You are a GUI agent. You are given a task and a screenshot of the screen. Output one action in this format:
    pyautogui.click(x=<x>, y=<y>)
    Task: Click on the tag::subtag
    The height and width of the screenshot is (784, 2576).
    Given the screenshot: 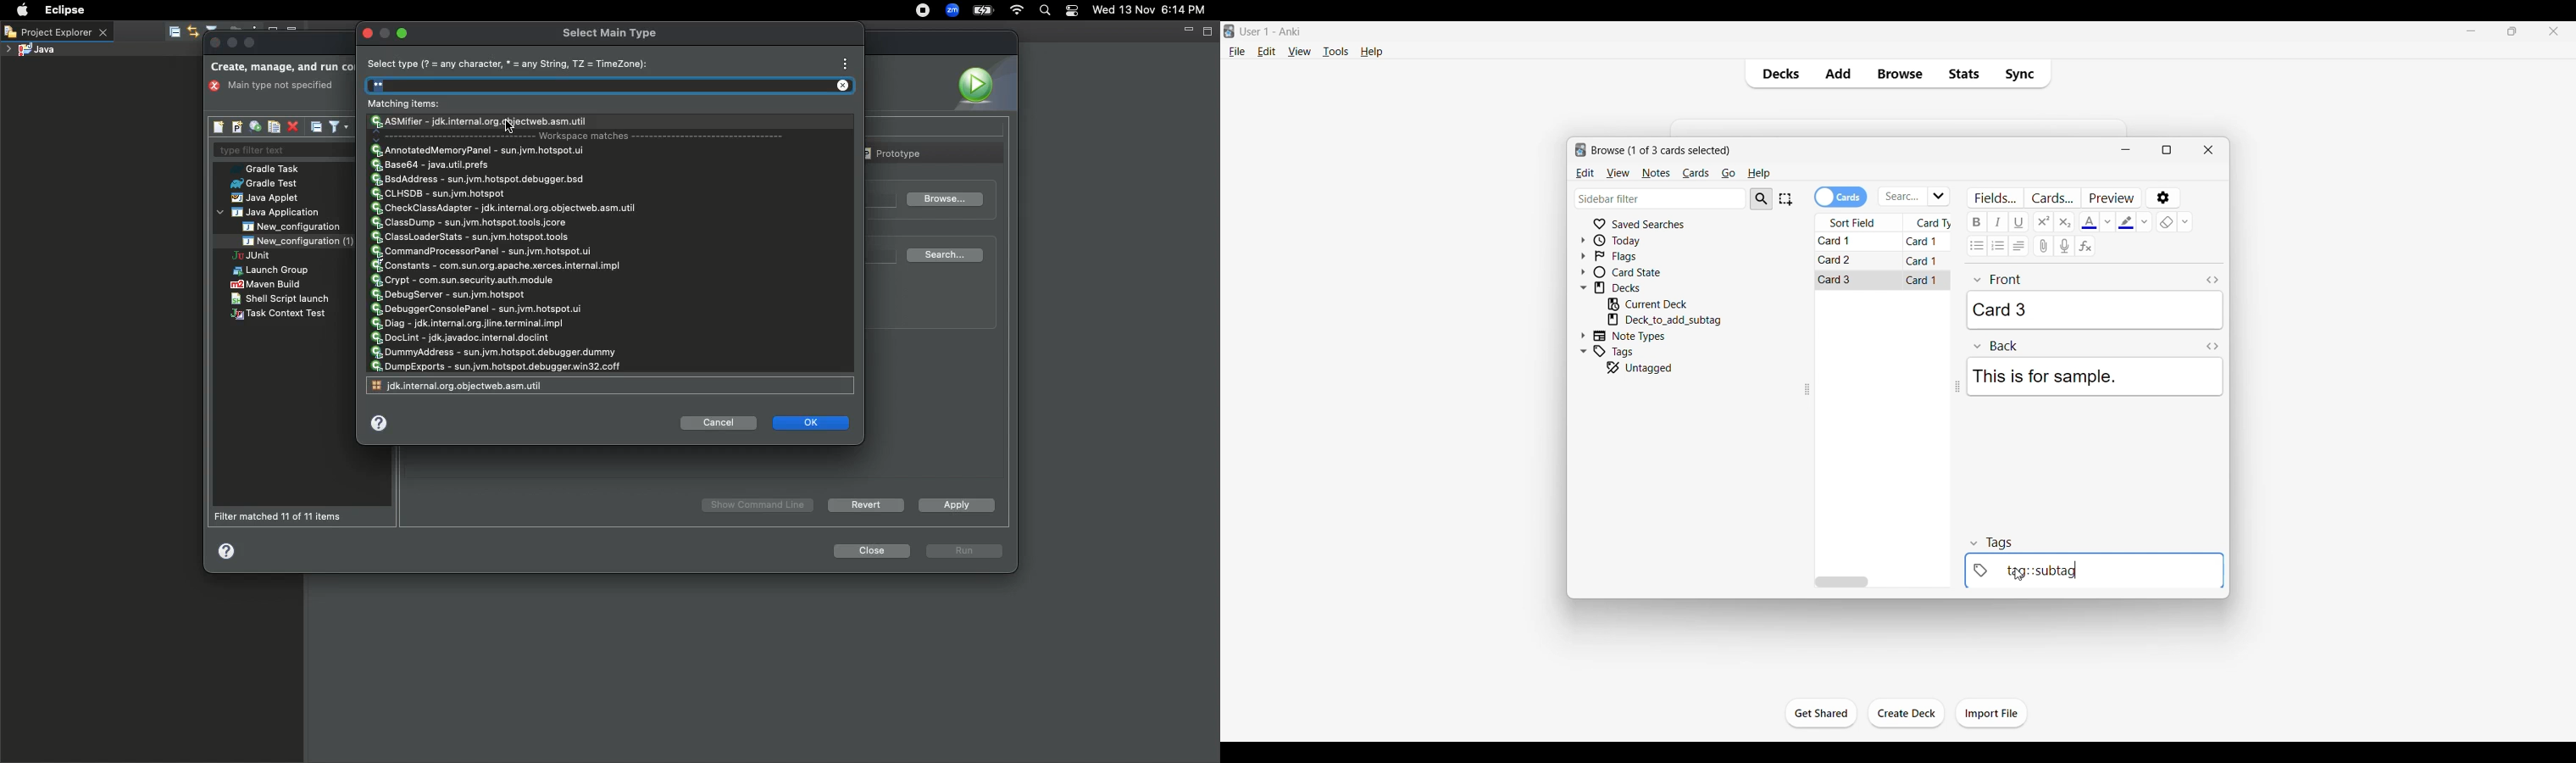 What is the action you would take?
    pyautogui.click(x=2094, y=571)
    